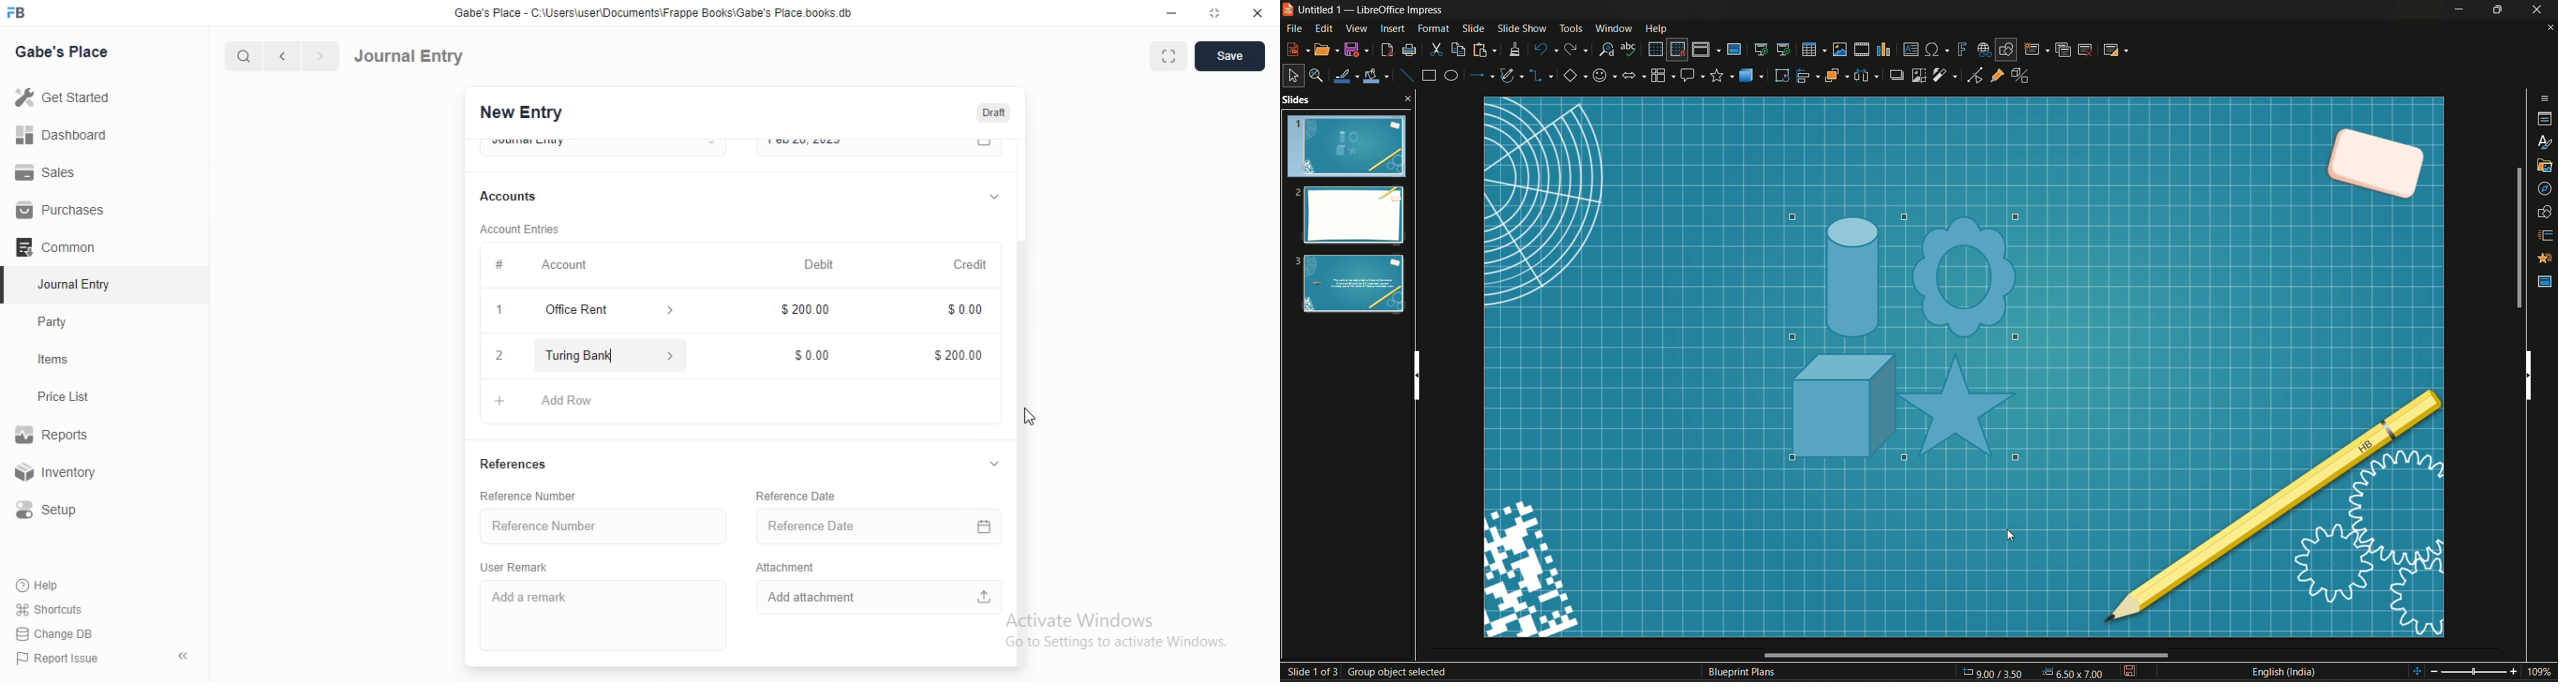 The height and width of the screenshot is (700, 2576). Describe the element at coordinates (1611, 27) in the screenshot. I see `Window` at that location.